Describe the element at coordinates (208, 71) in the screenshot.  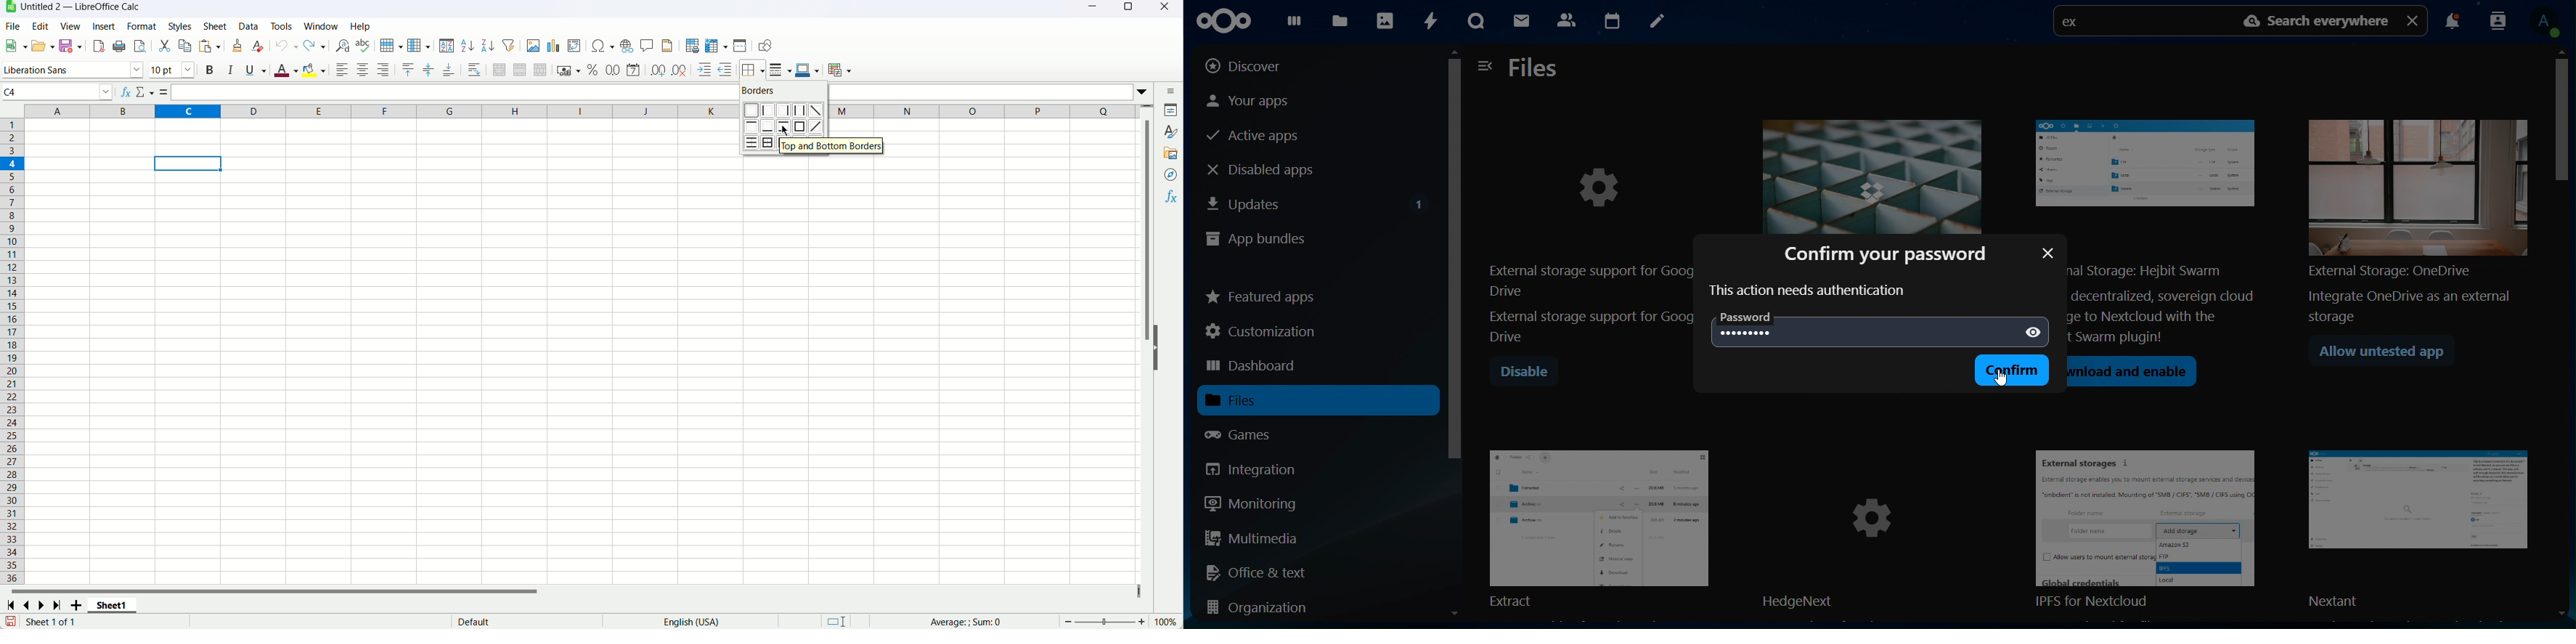
I see `Bold` at that location.